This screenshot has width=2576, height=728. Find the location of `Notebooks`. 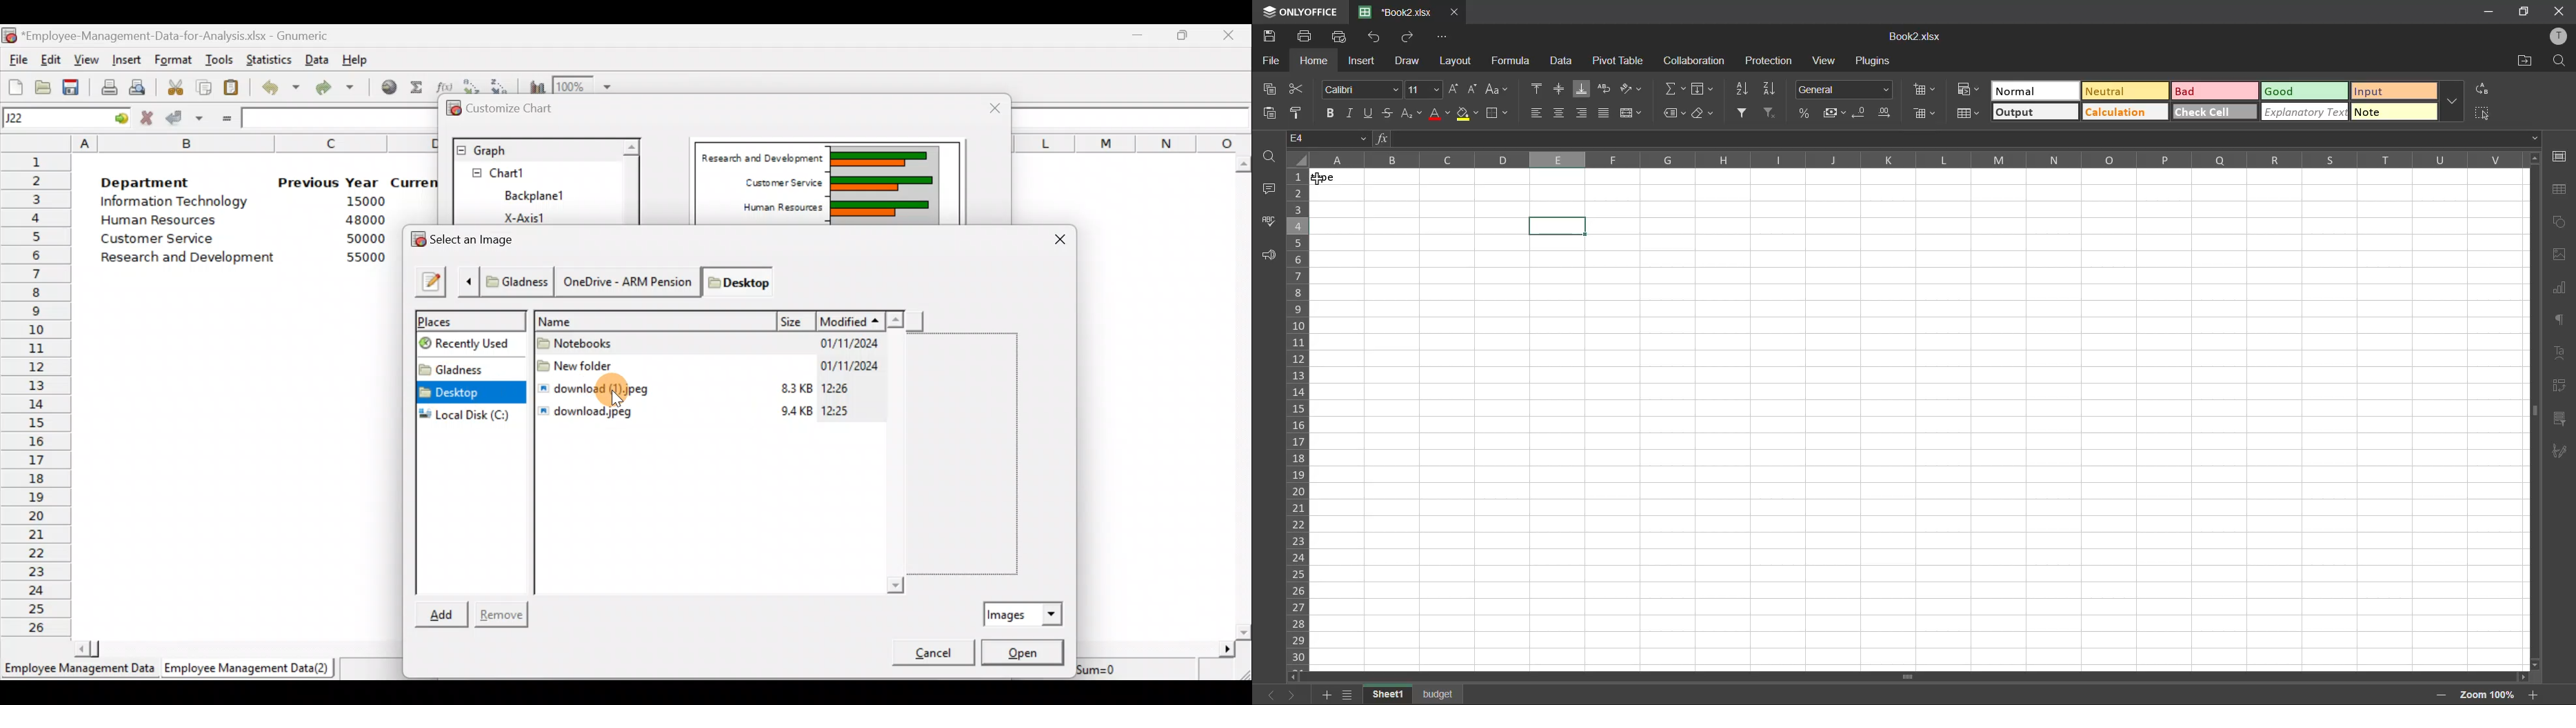

Notebooks is located at coordinates (581, 341).